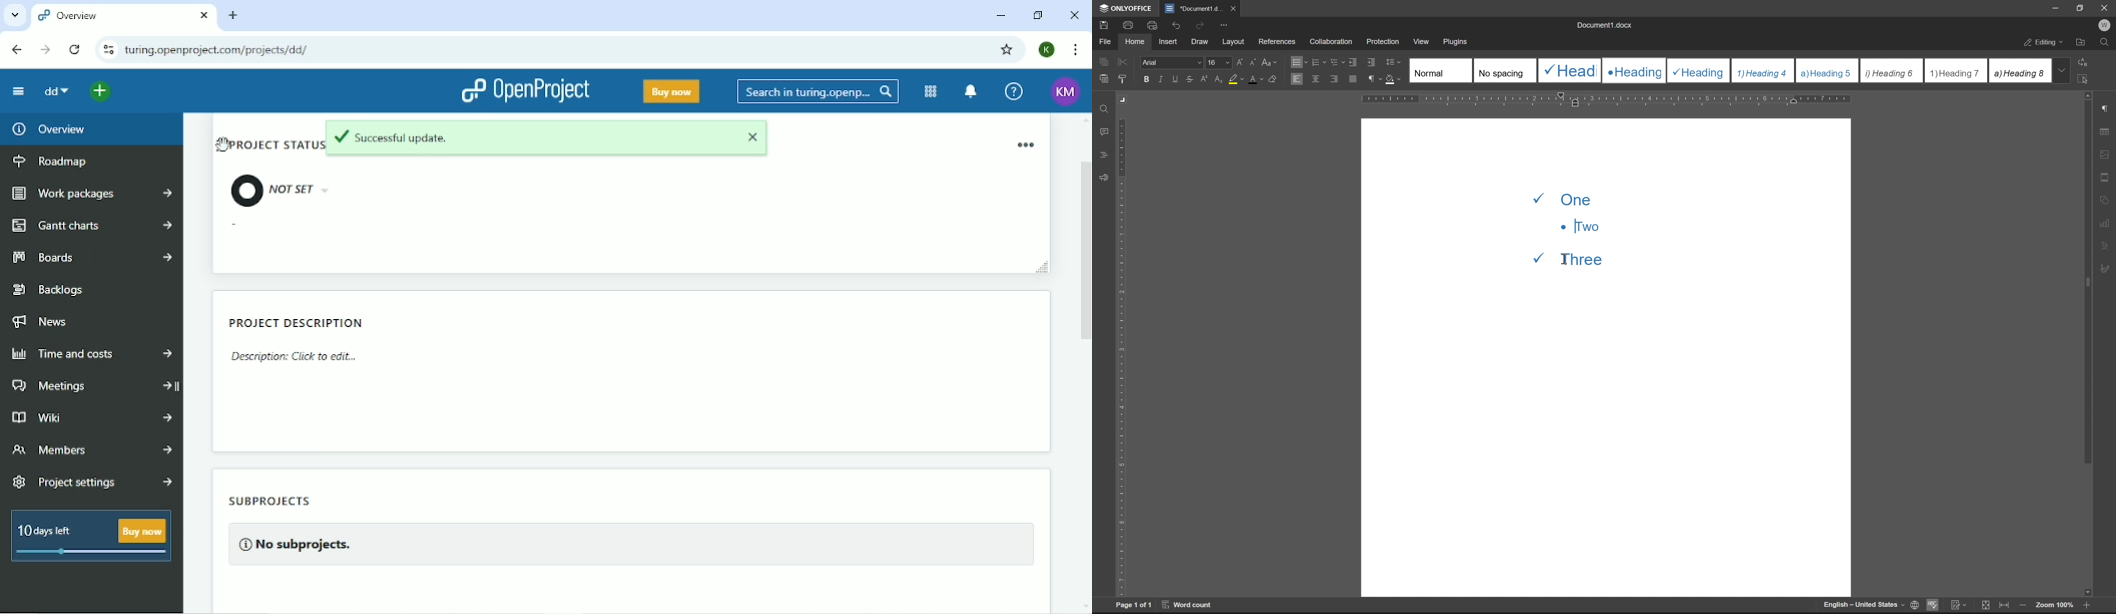  What do you see at coordinates (1634, 70) in the screenshot?
I see `Heading 2` at bounding box center [1634, 70].